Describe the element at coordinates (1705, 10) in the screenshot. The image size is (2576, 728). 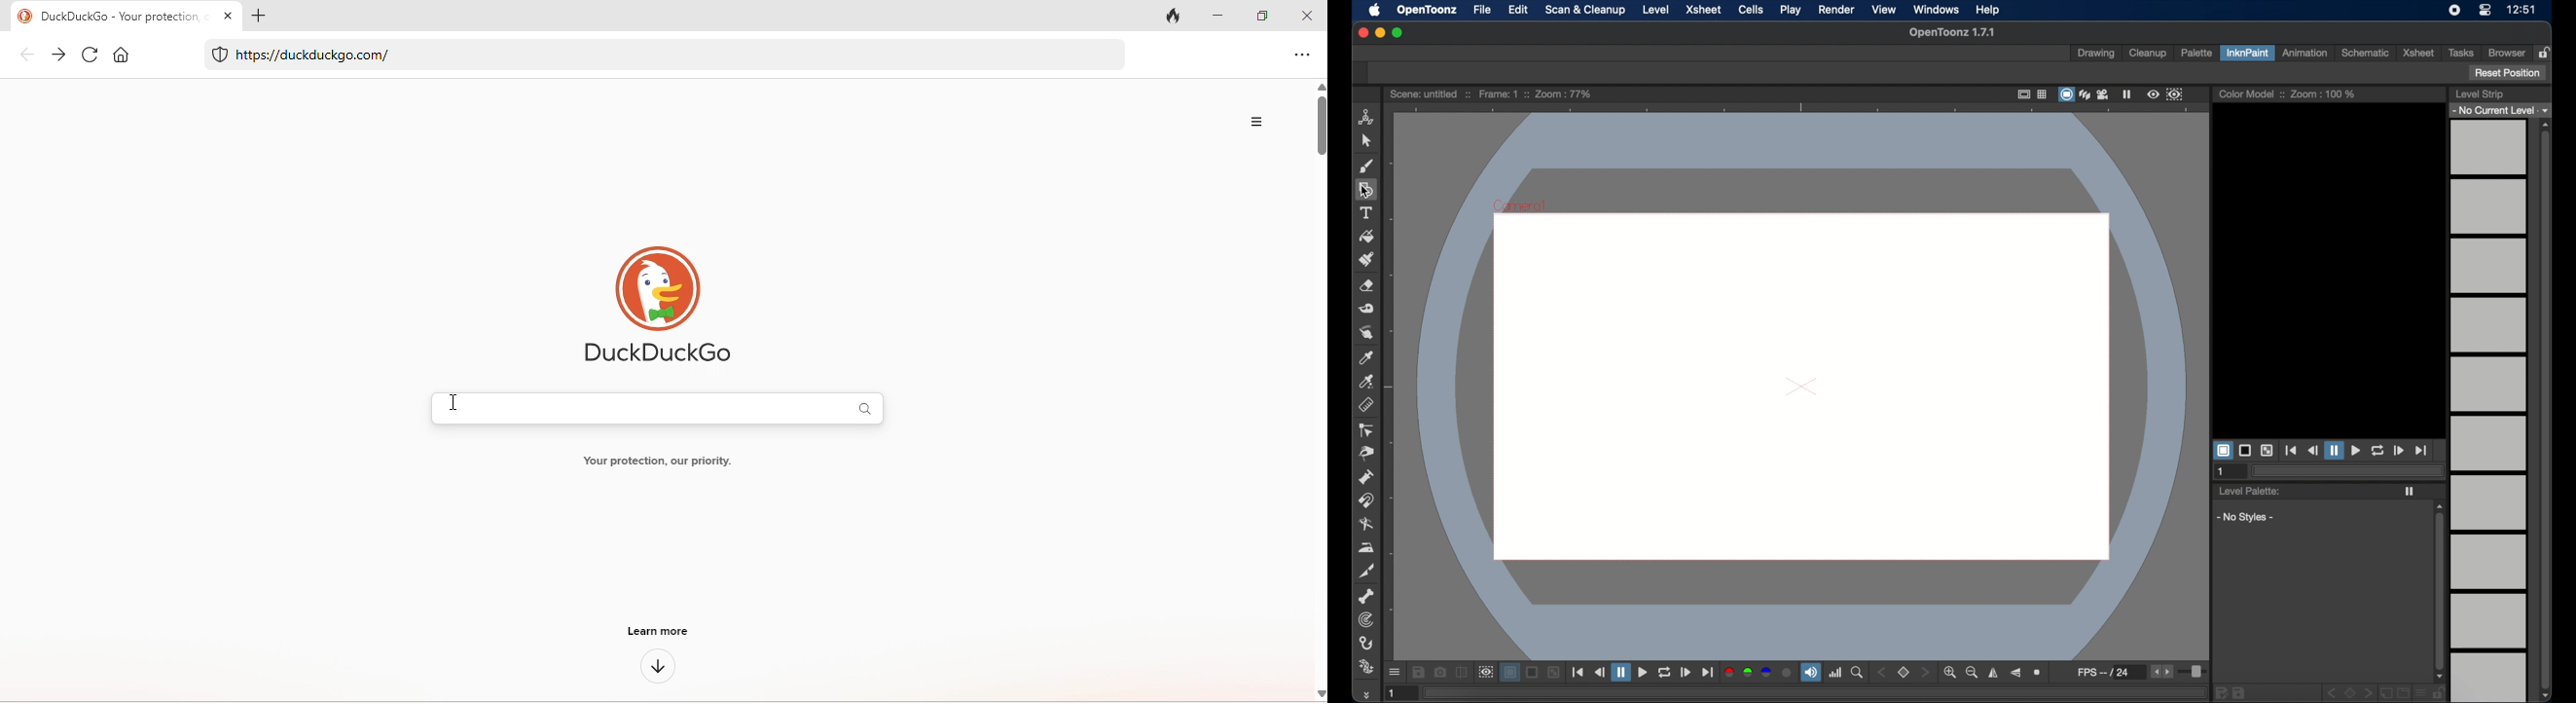
I see `xsheet` at that location.